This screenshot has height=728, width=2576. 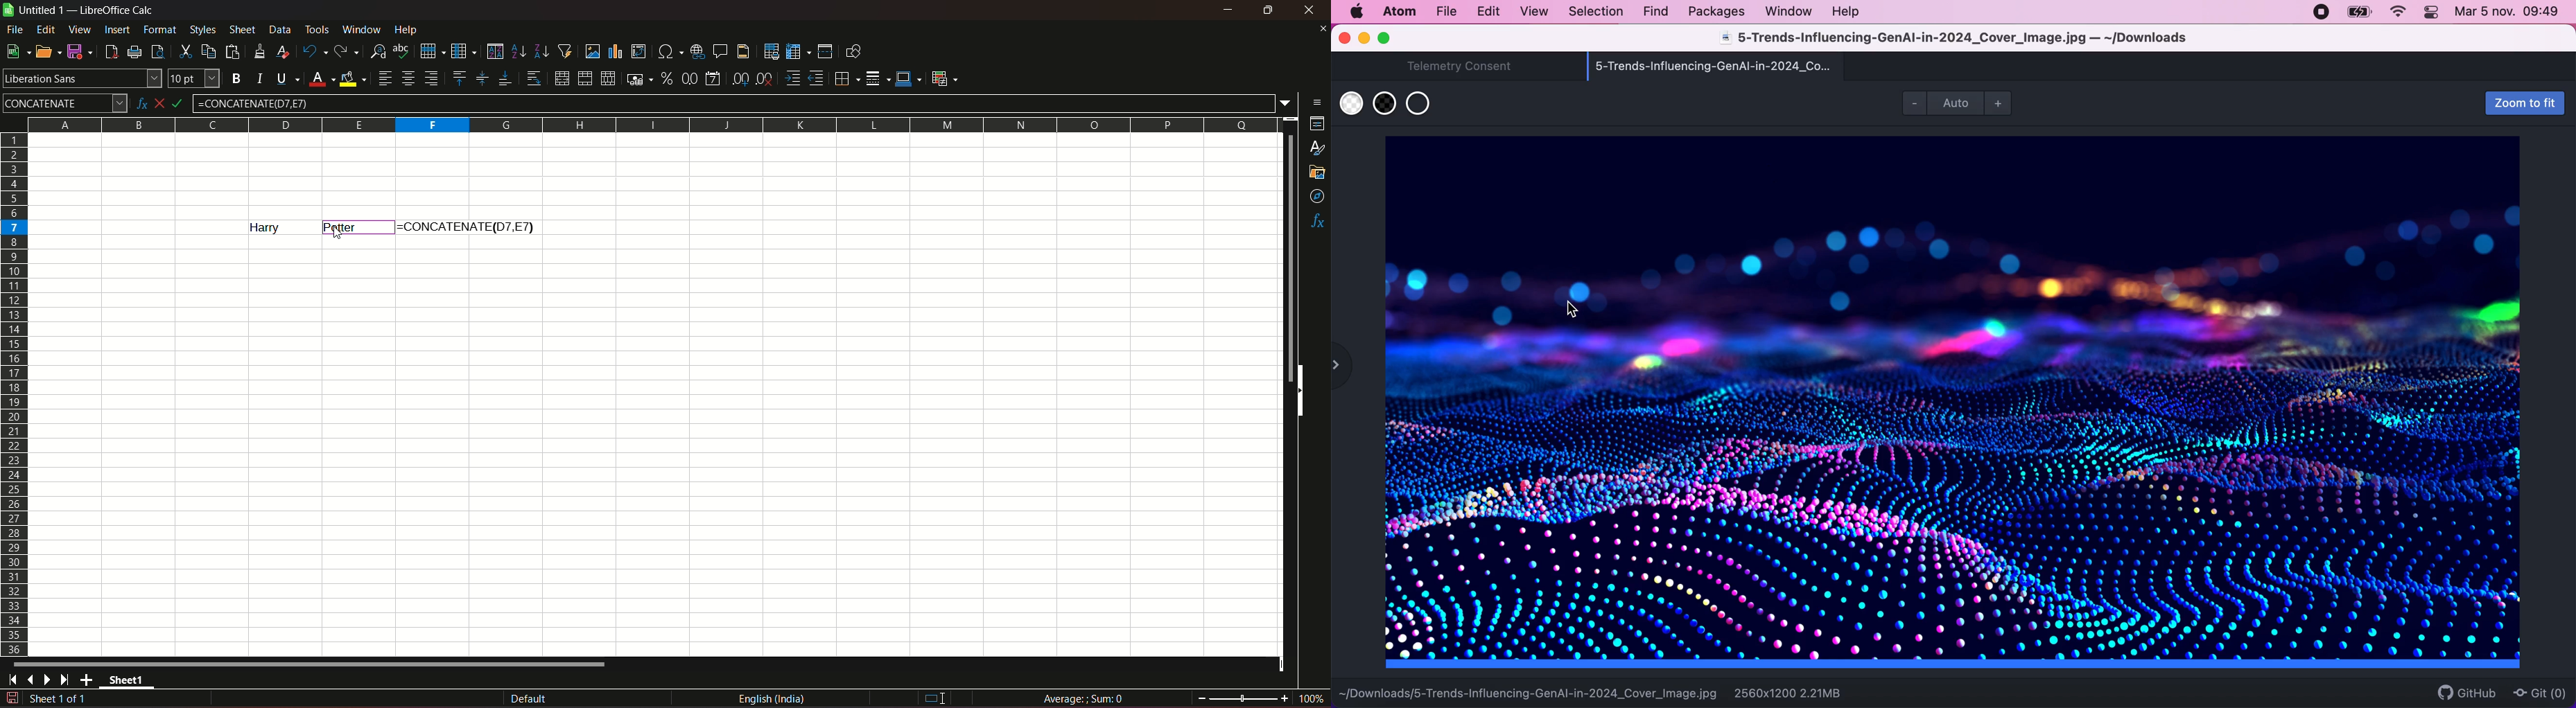 I want to click on insert special character, so click(x=668, y=50).